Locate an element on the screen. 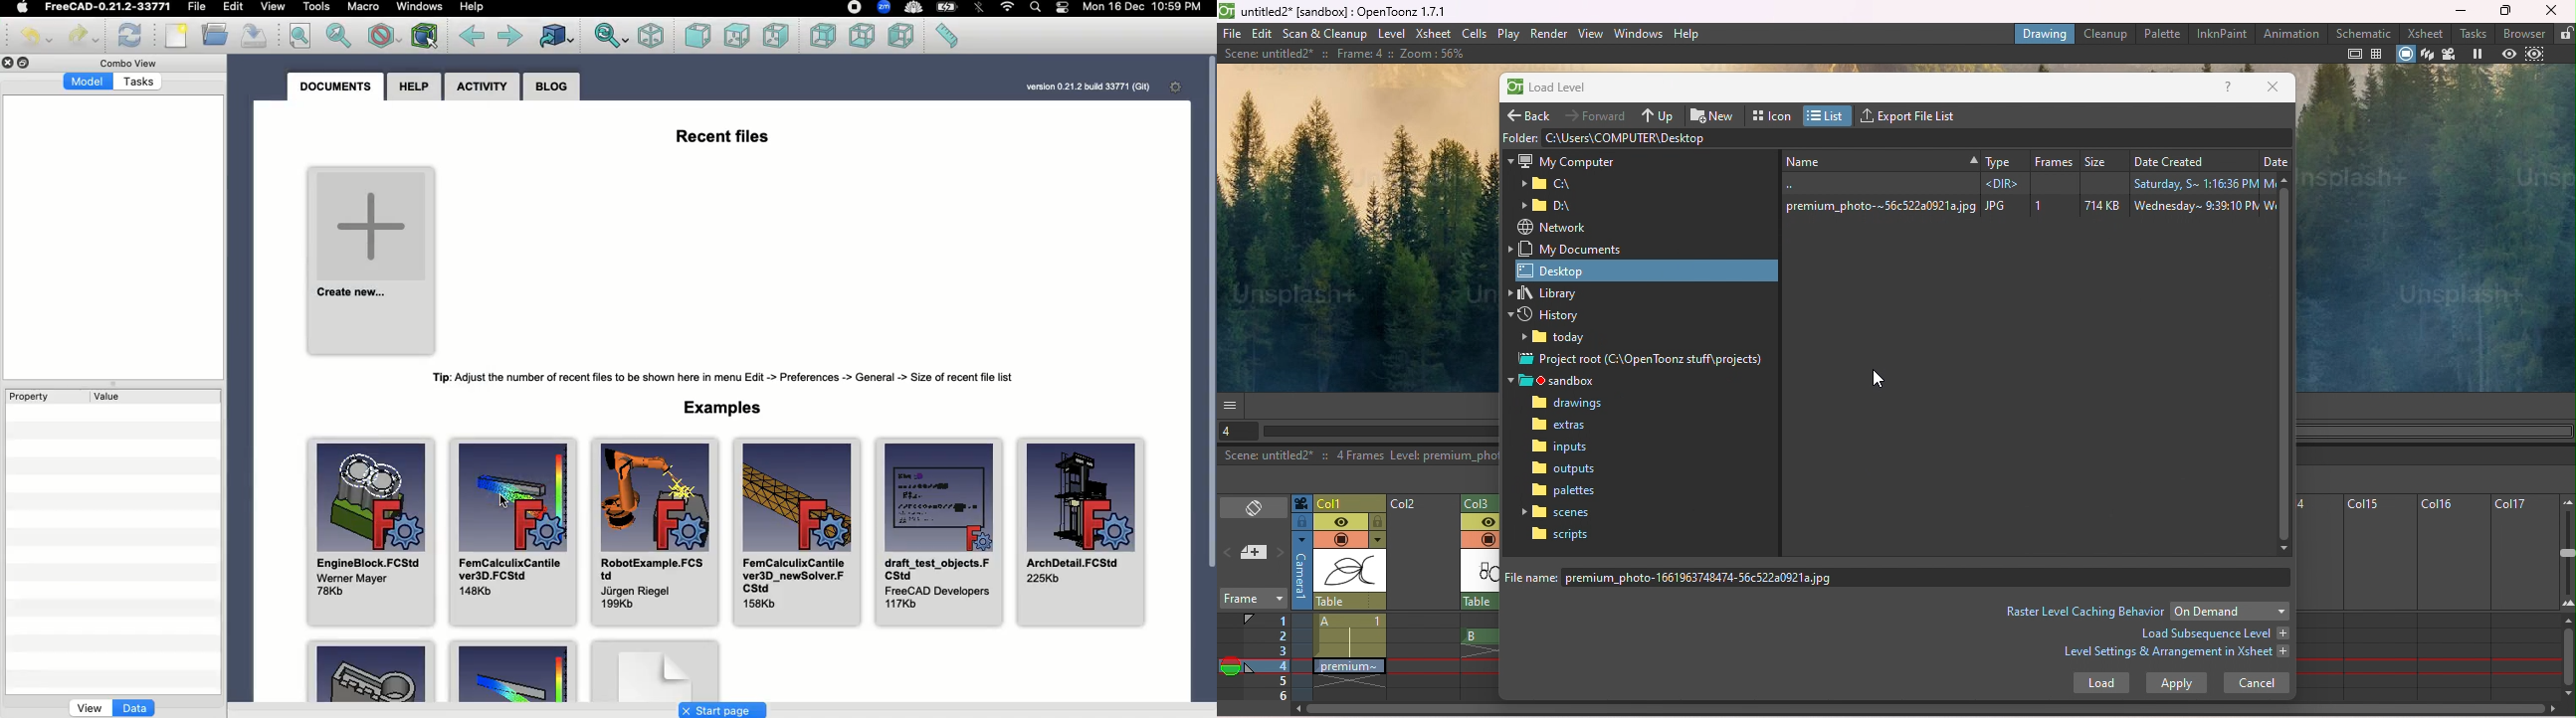 The image size is (2576, 728). Preview visibility toggle is located at coordinates (1340, 522).